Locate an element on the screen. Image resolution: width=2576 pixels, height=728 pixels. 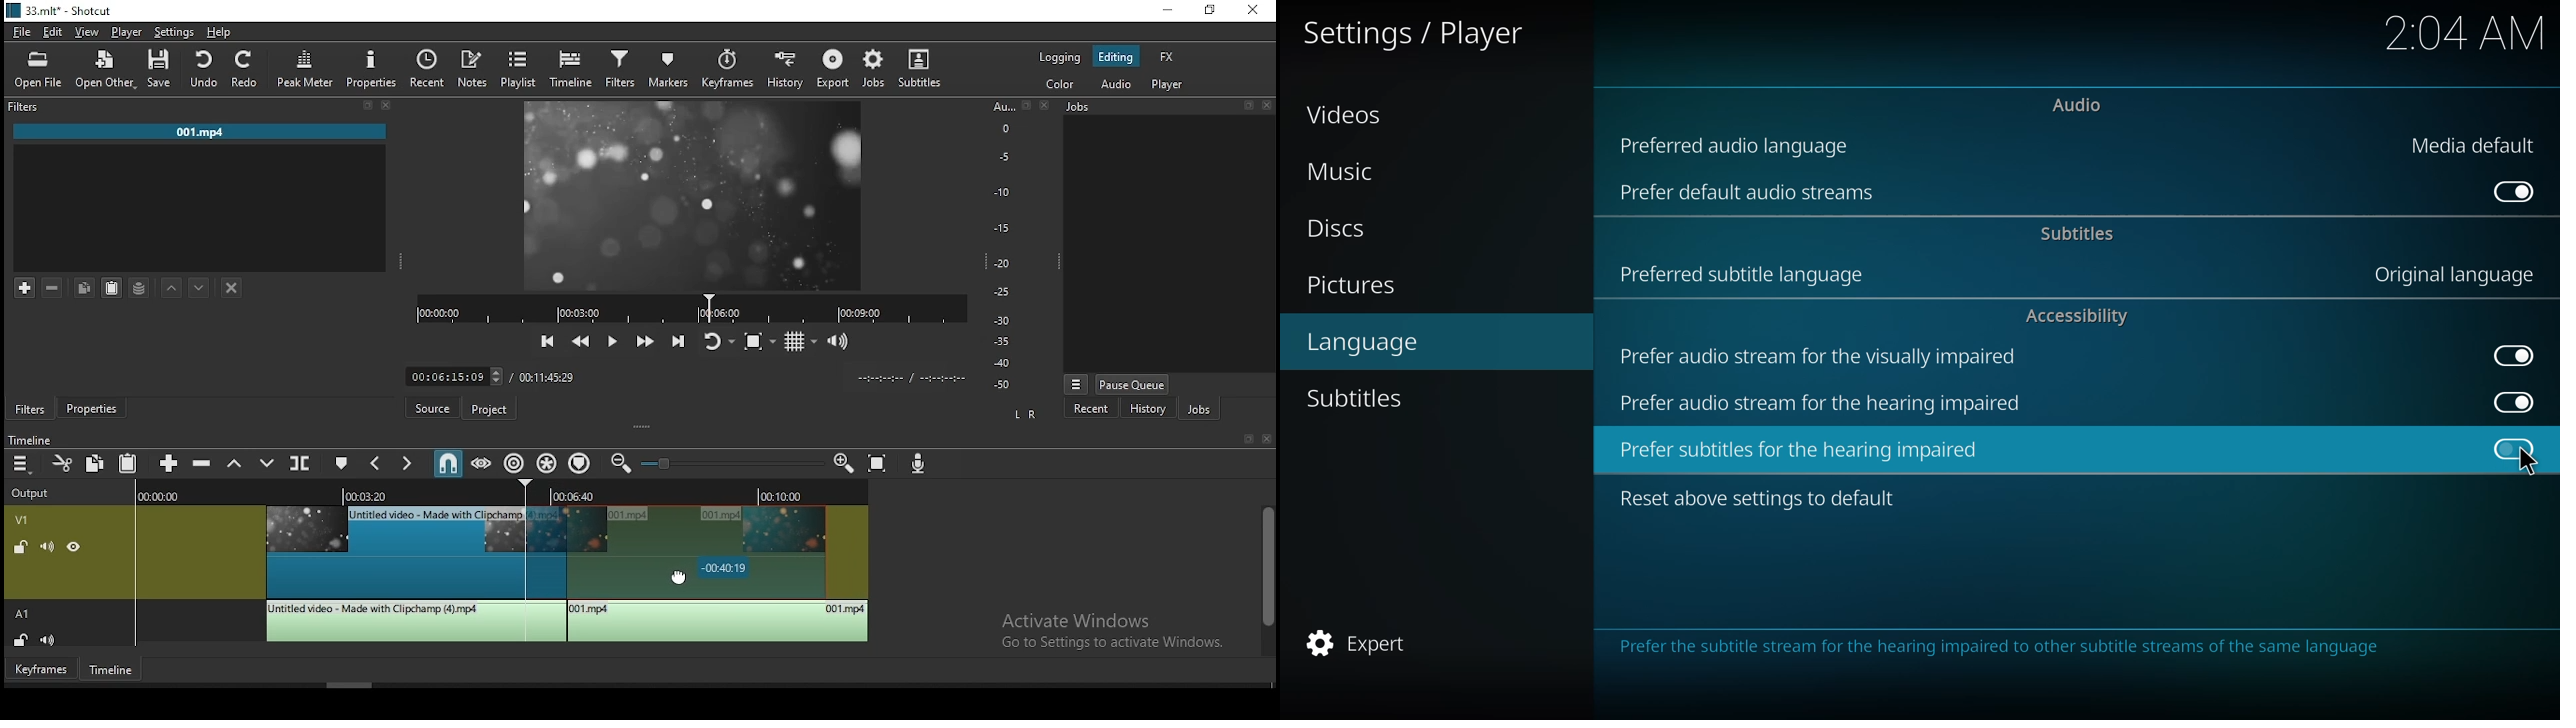
player is located at coordinates (126, 32).